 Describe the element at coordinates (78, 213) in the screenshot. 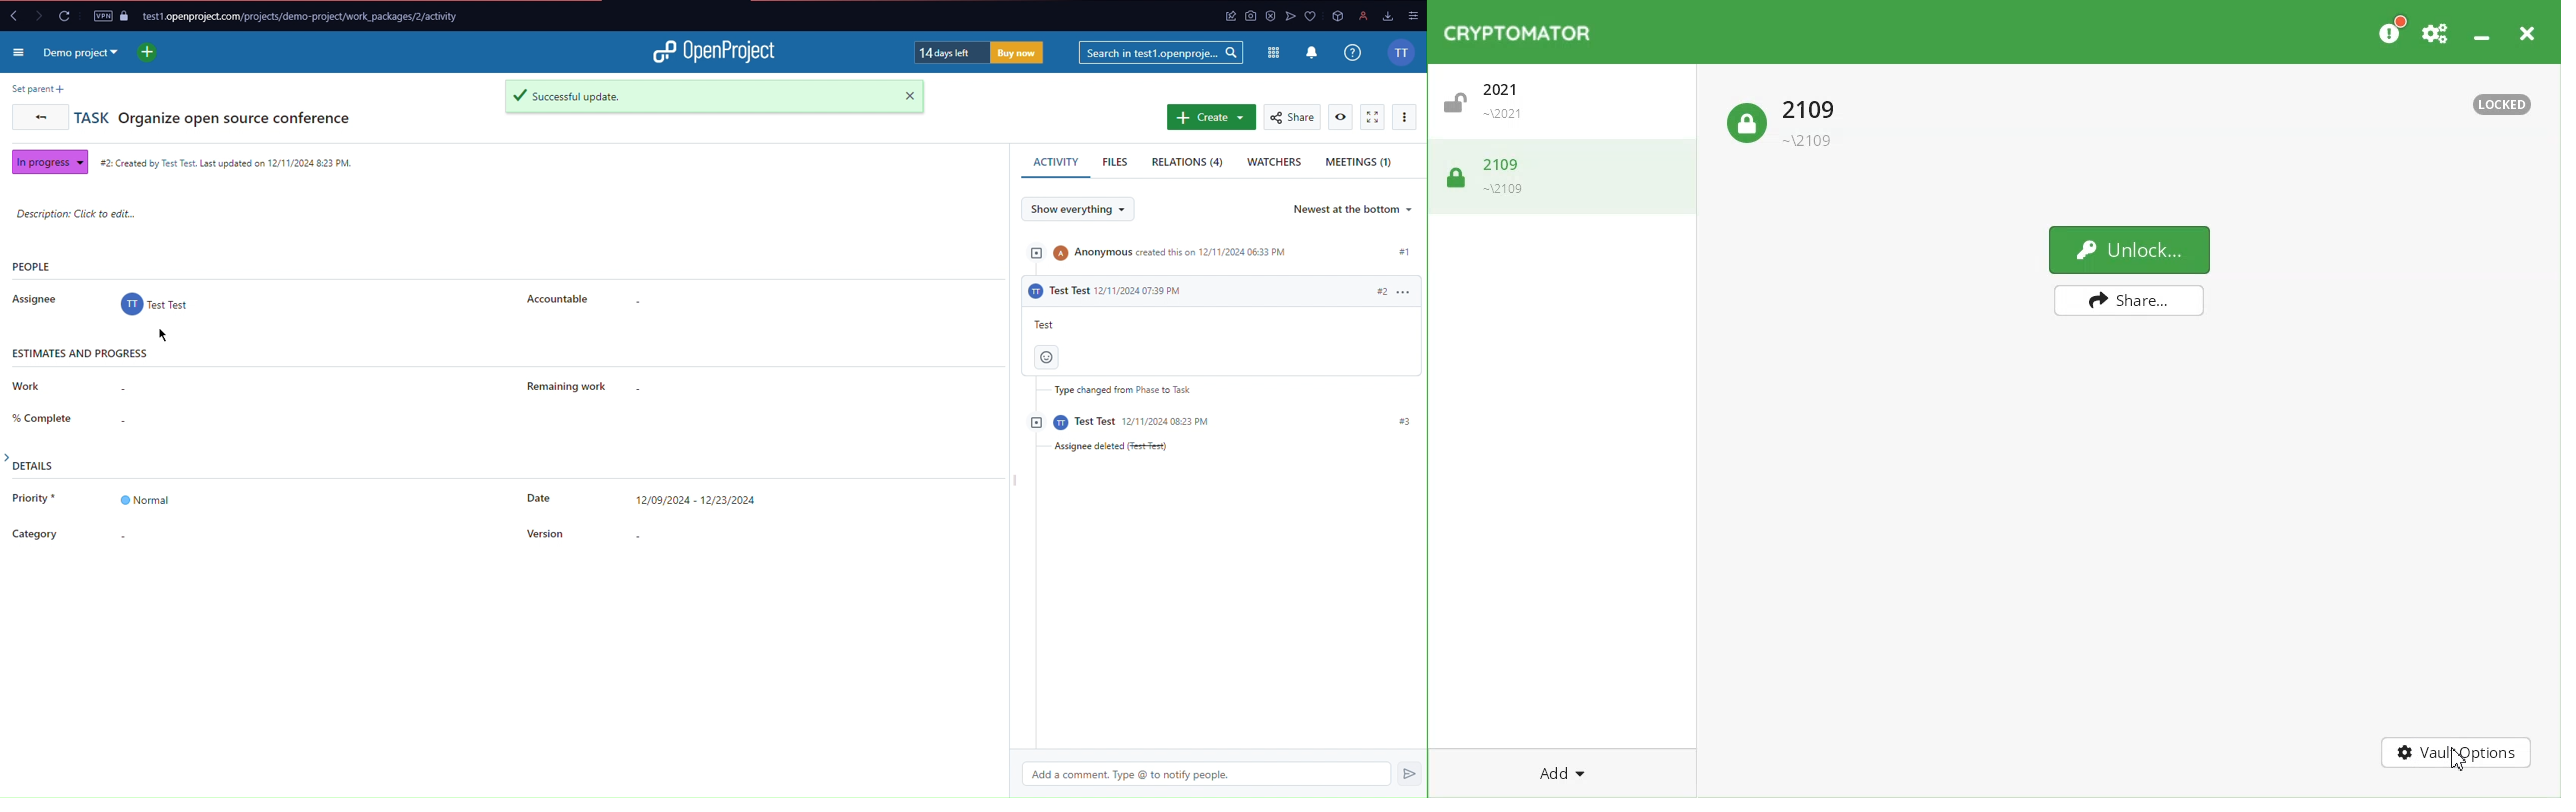

I see `Description` at that location.